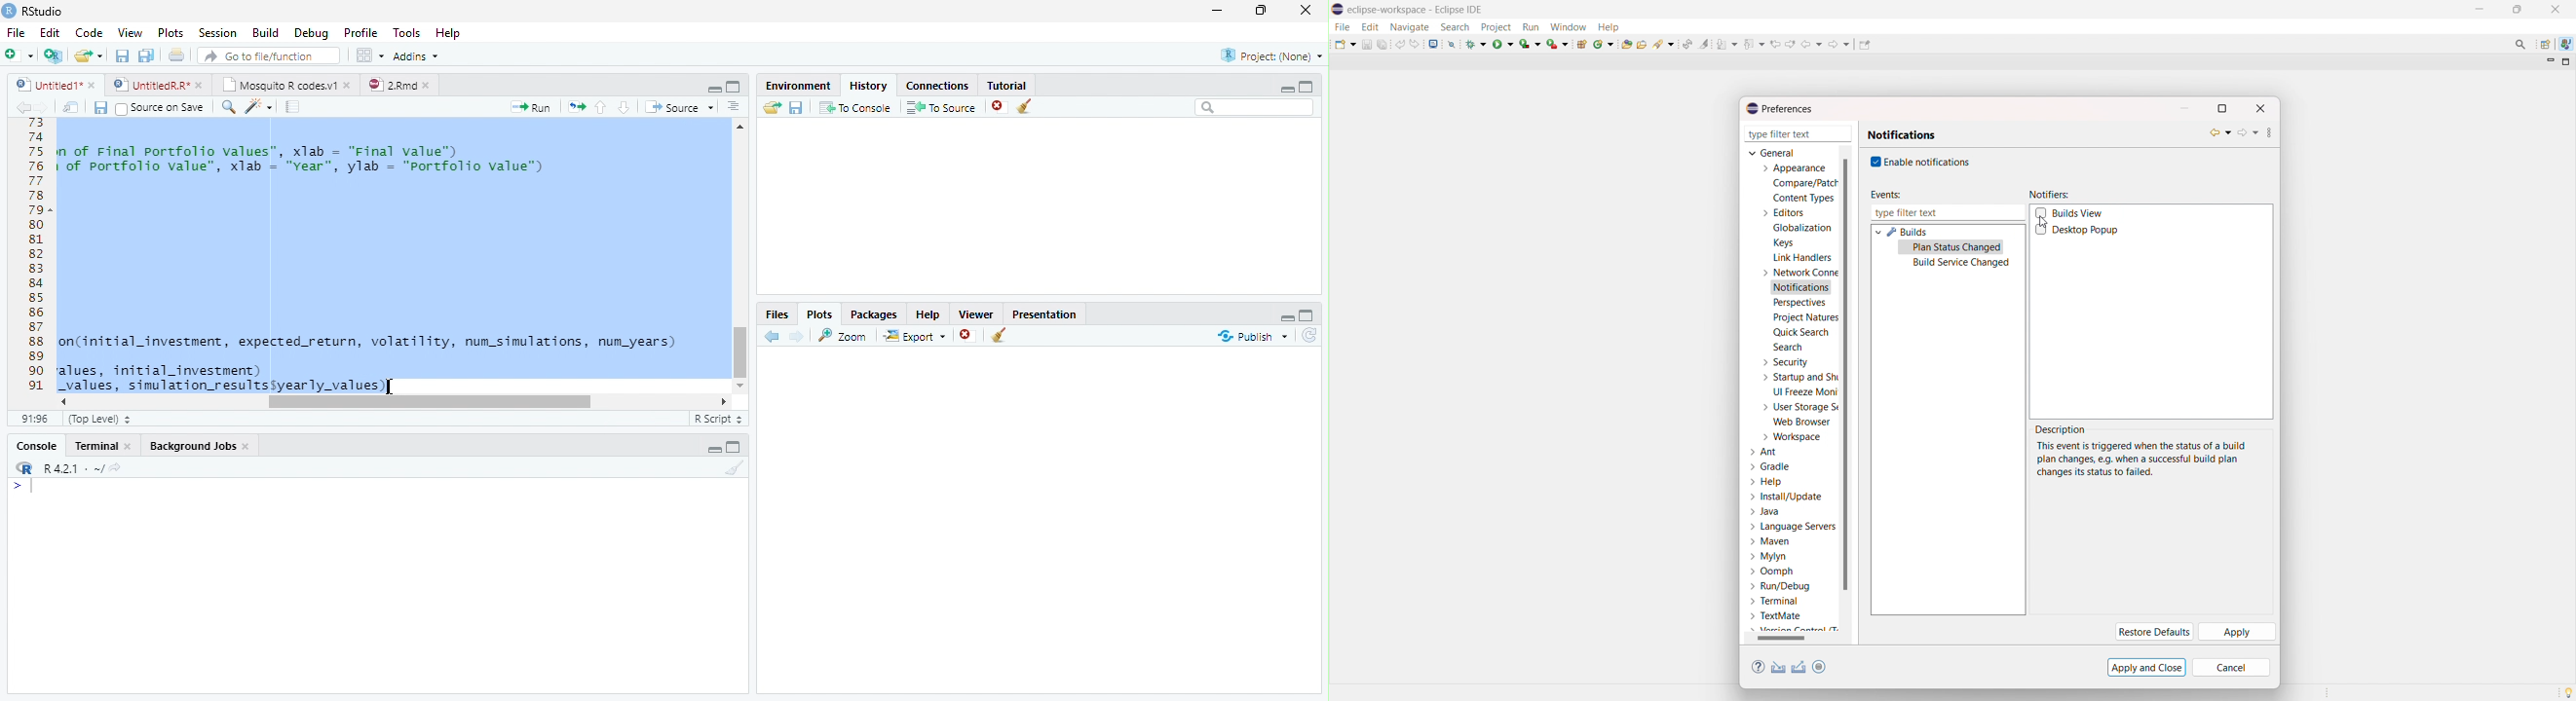 This screenshot has height=728, width=2576. I want to click on Save, so click(100, 107).